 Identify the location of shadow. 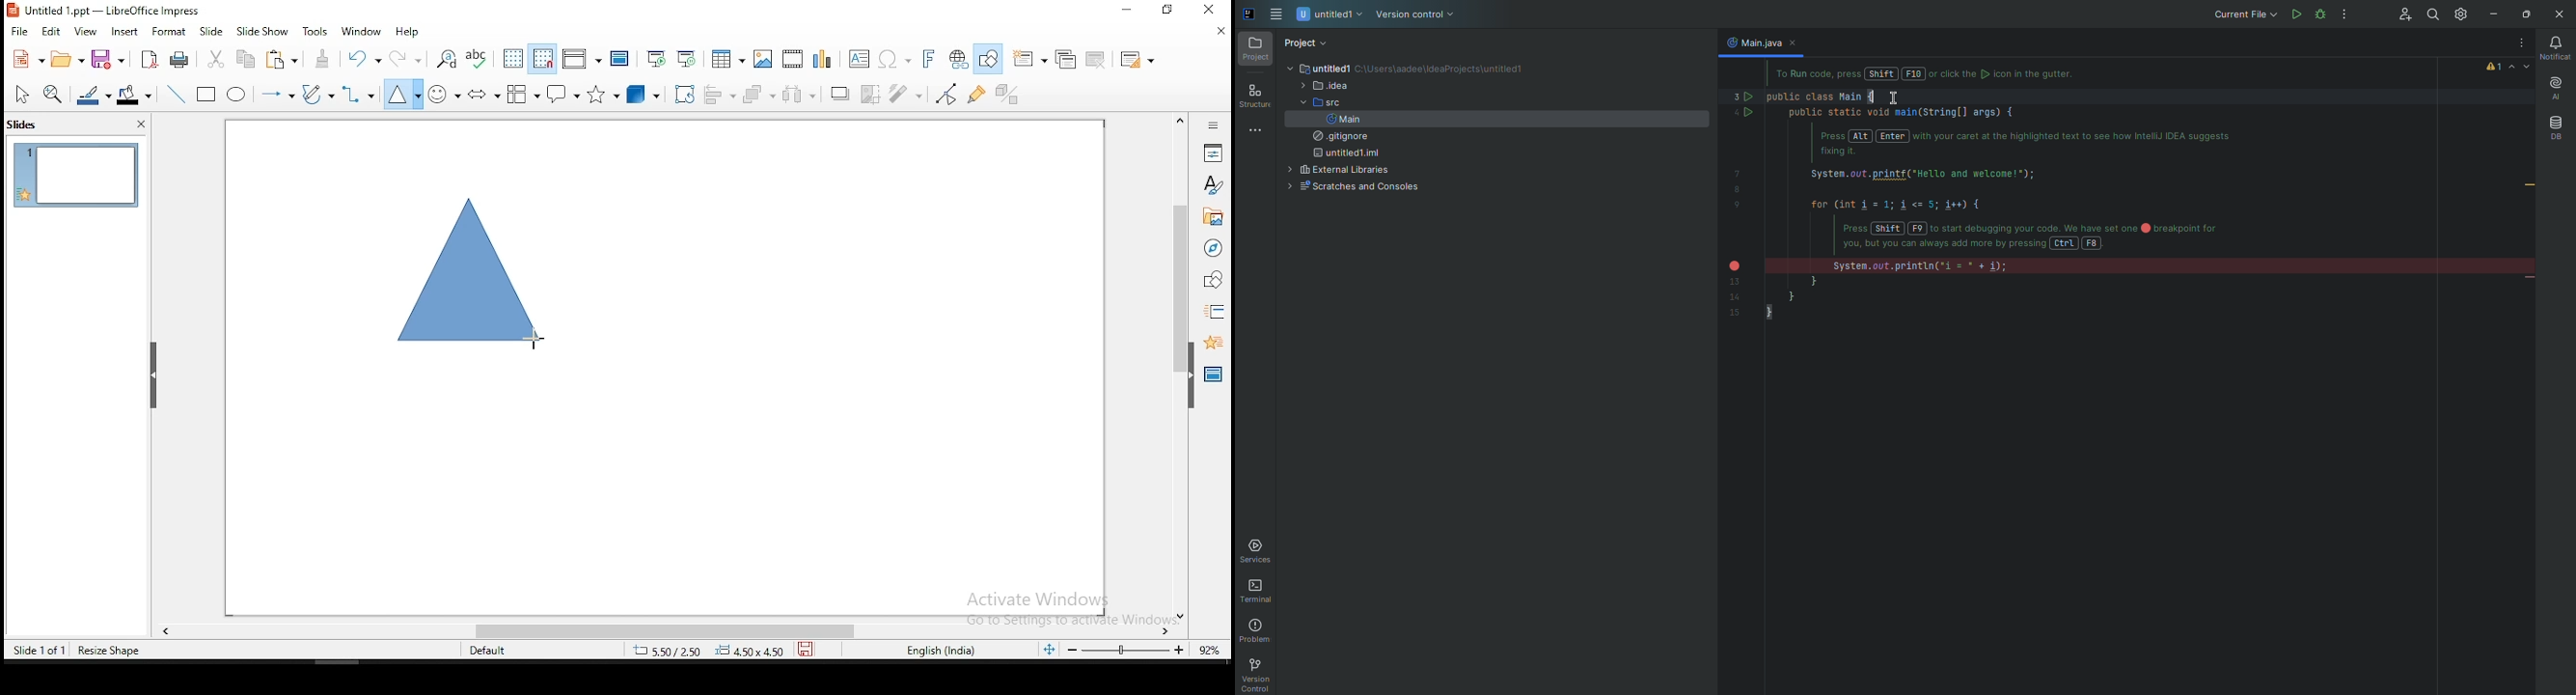
(840, 95).